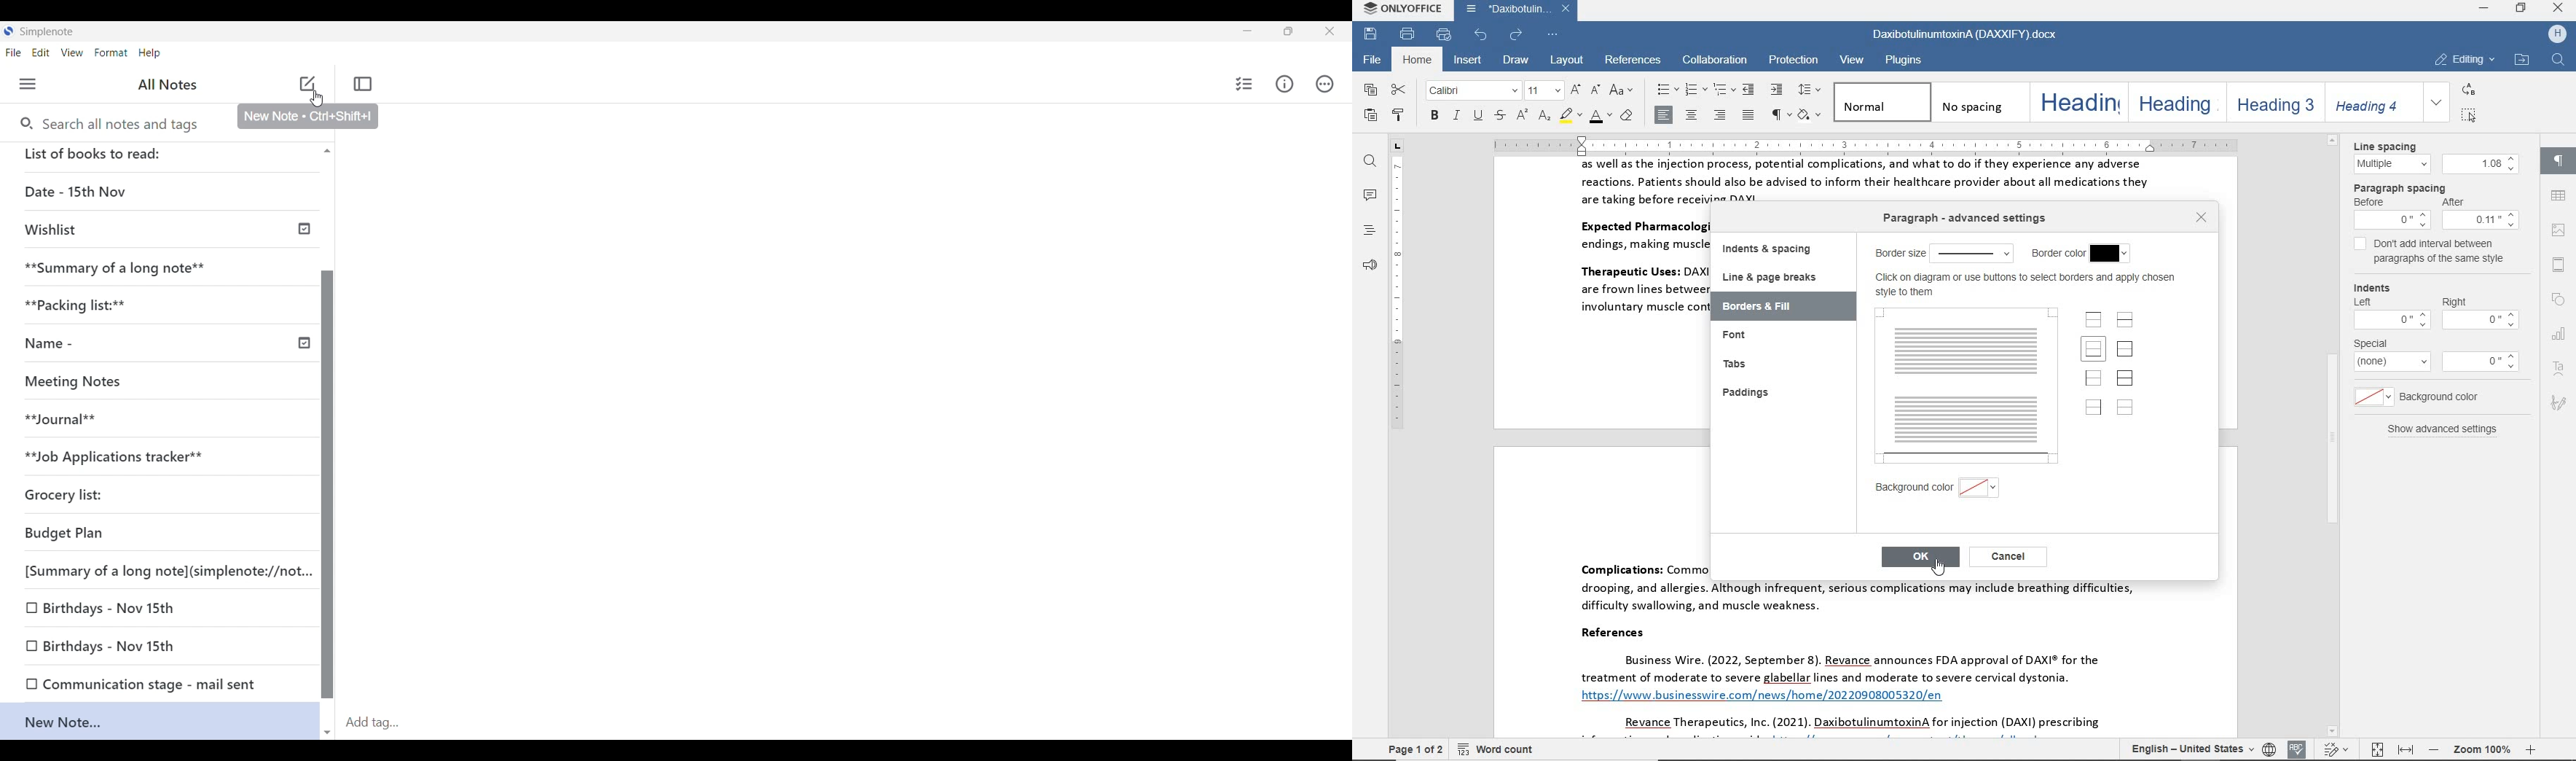 The height and width of the screenshot is (784, 2576). I want to click on header & footer, so click(2558, 265).